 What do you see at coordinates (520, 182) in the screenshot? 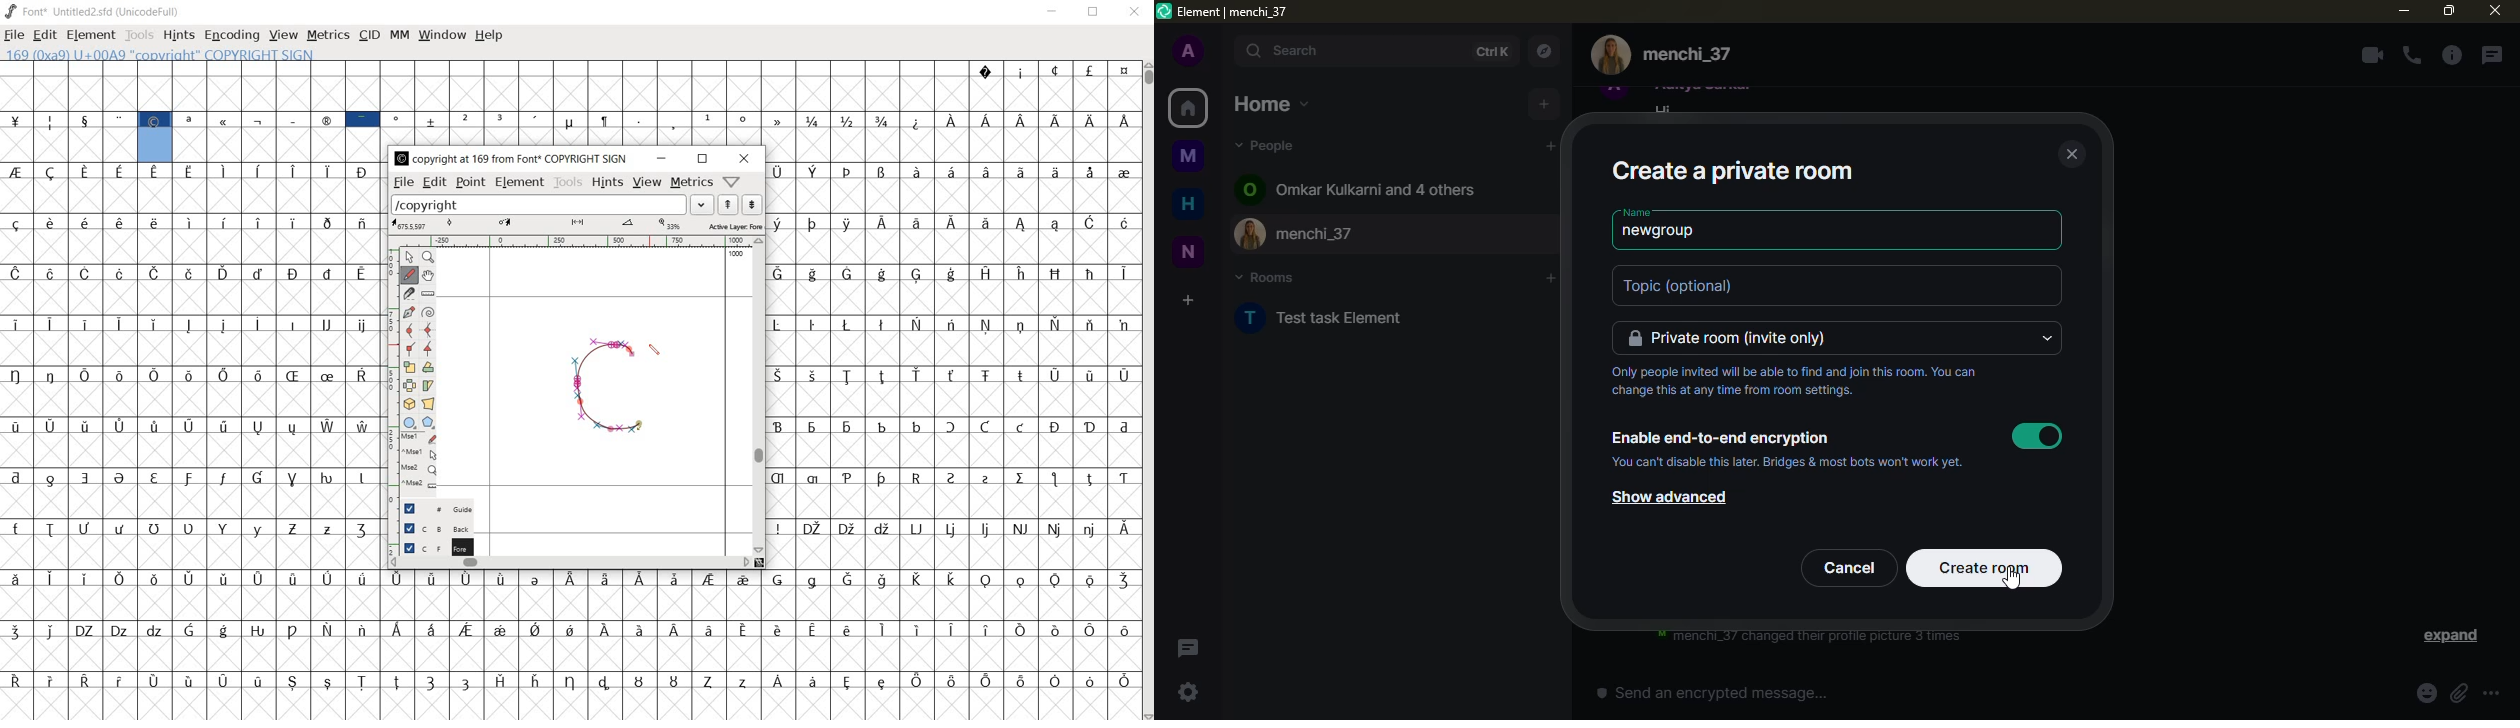
I see `element` at bounding box center [520, 182].